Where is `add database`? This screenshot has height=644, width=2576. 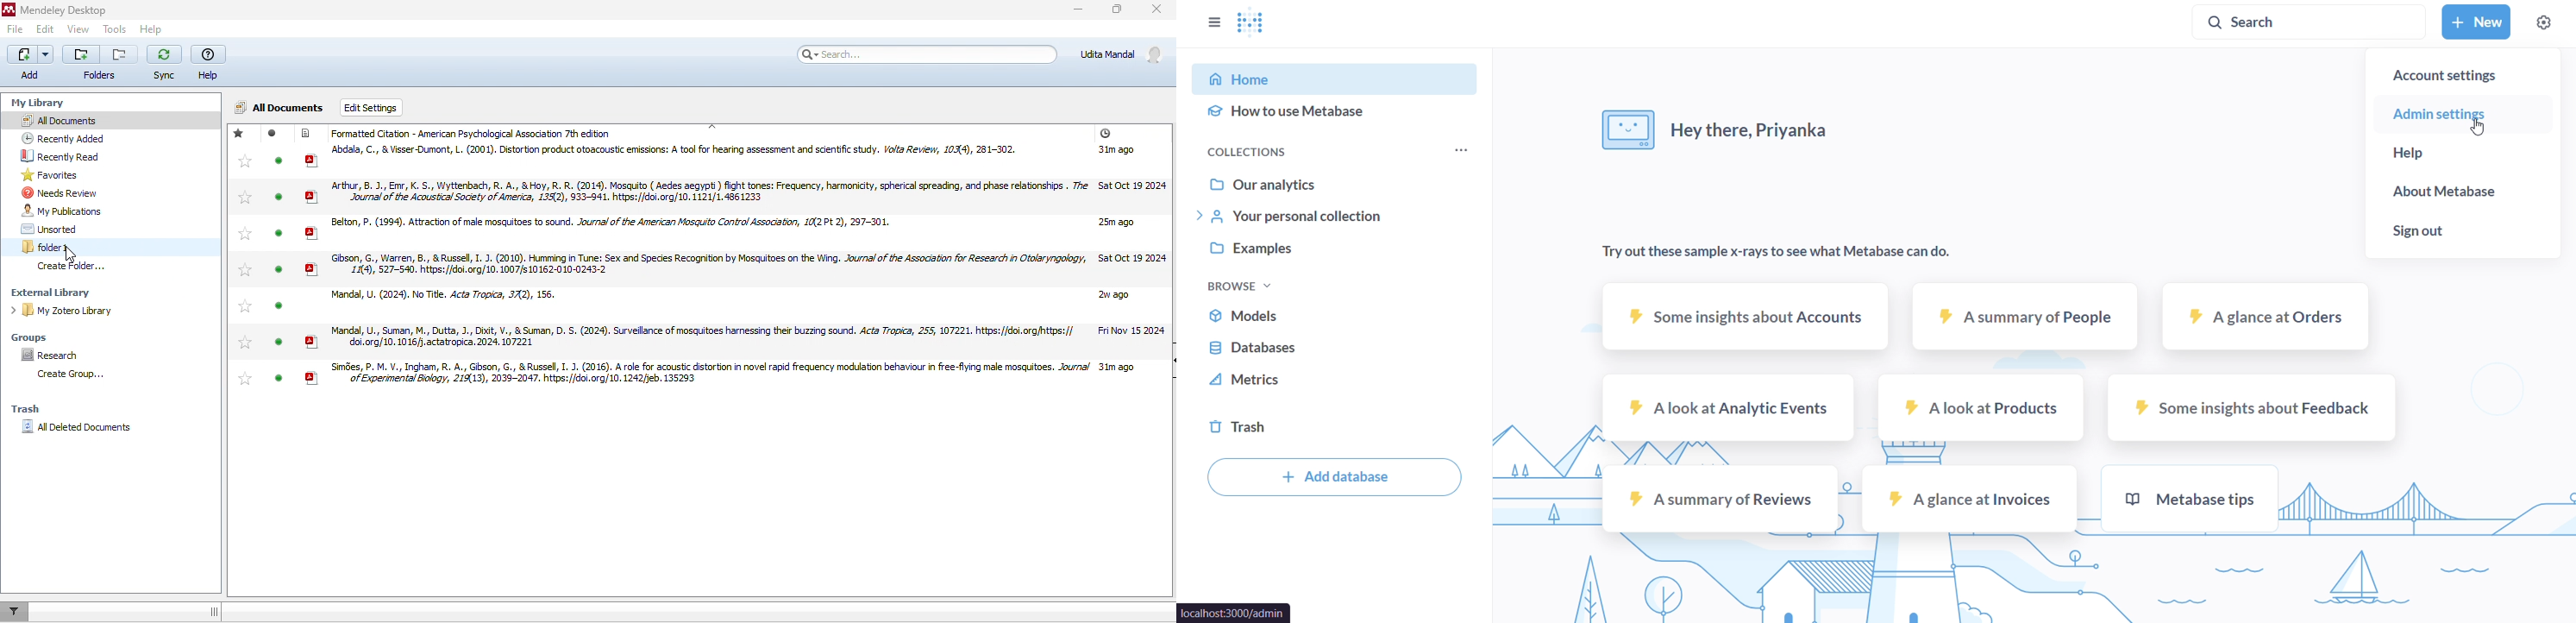 add database is located at coordinates (1332, 476).